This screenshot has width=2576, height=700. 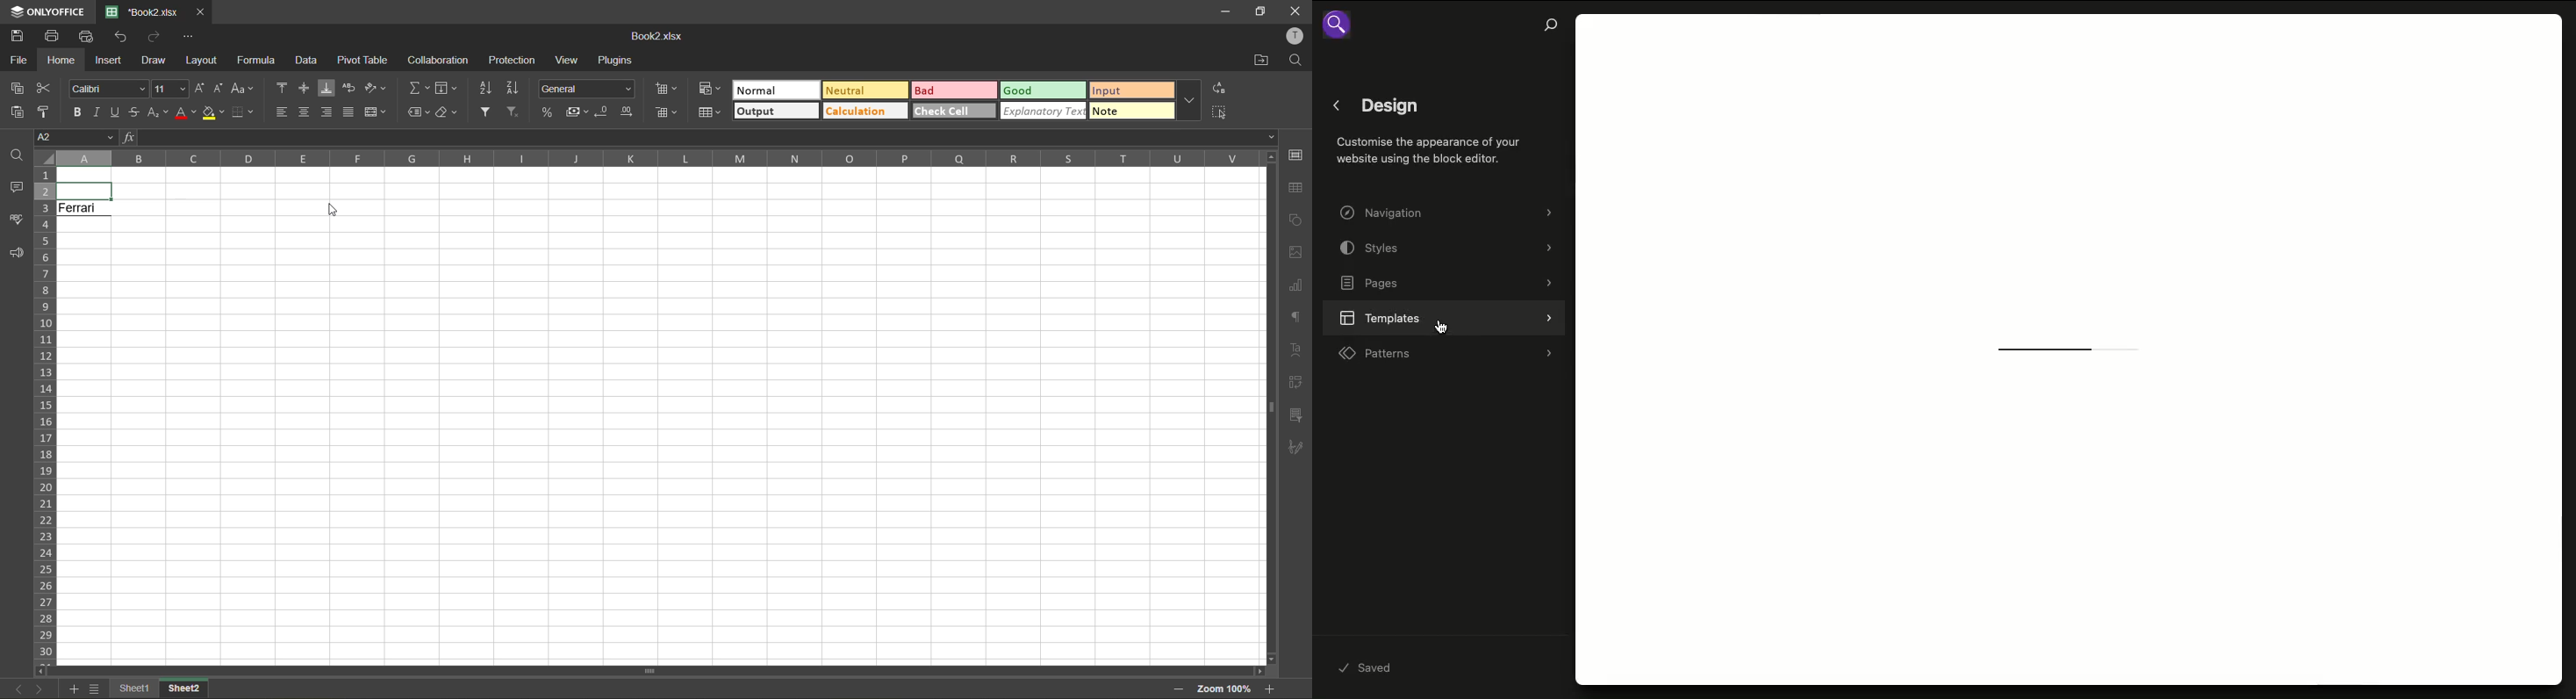 What do you see at coordinates (1218, 113) in the screenshot?
I see `select all` at bounding box center [1218, 113].